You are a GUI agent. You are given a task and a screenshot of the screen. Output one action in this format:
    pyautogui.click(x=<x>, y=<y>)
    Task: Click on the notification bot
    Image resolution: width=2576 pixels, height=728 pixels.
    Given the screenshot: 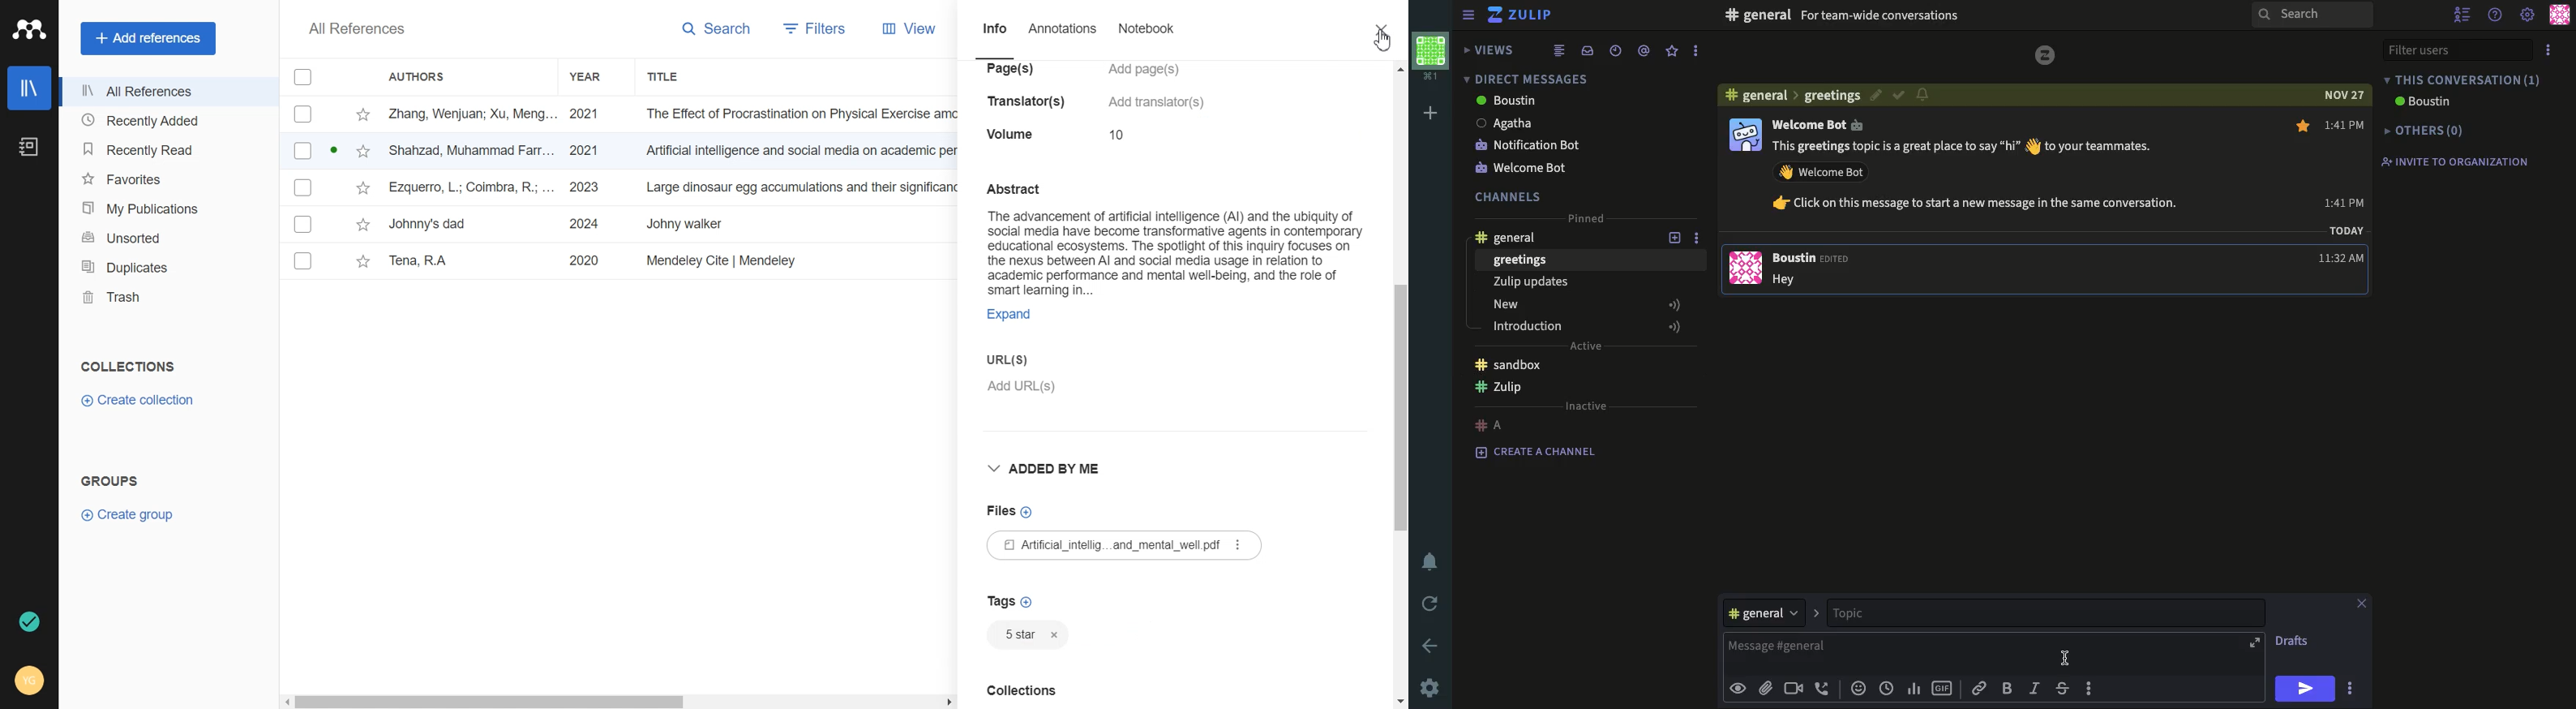 What is the action you would take?
    pyautogui.click(x=1528, y=146)
    